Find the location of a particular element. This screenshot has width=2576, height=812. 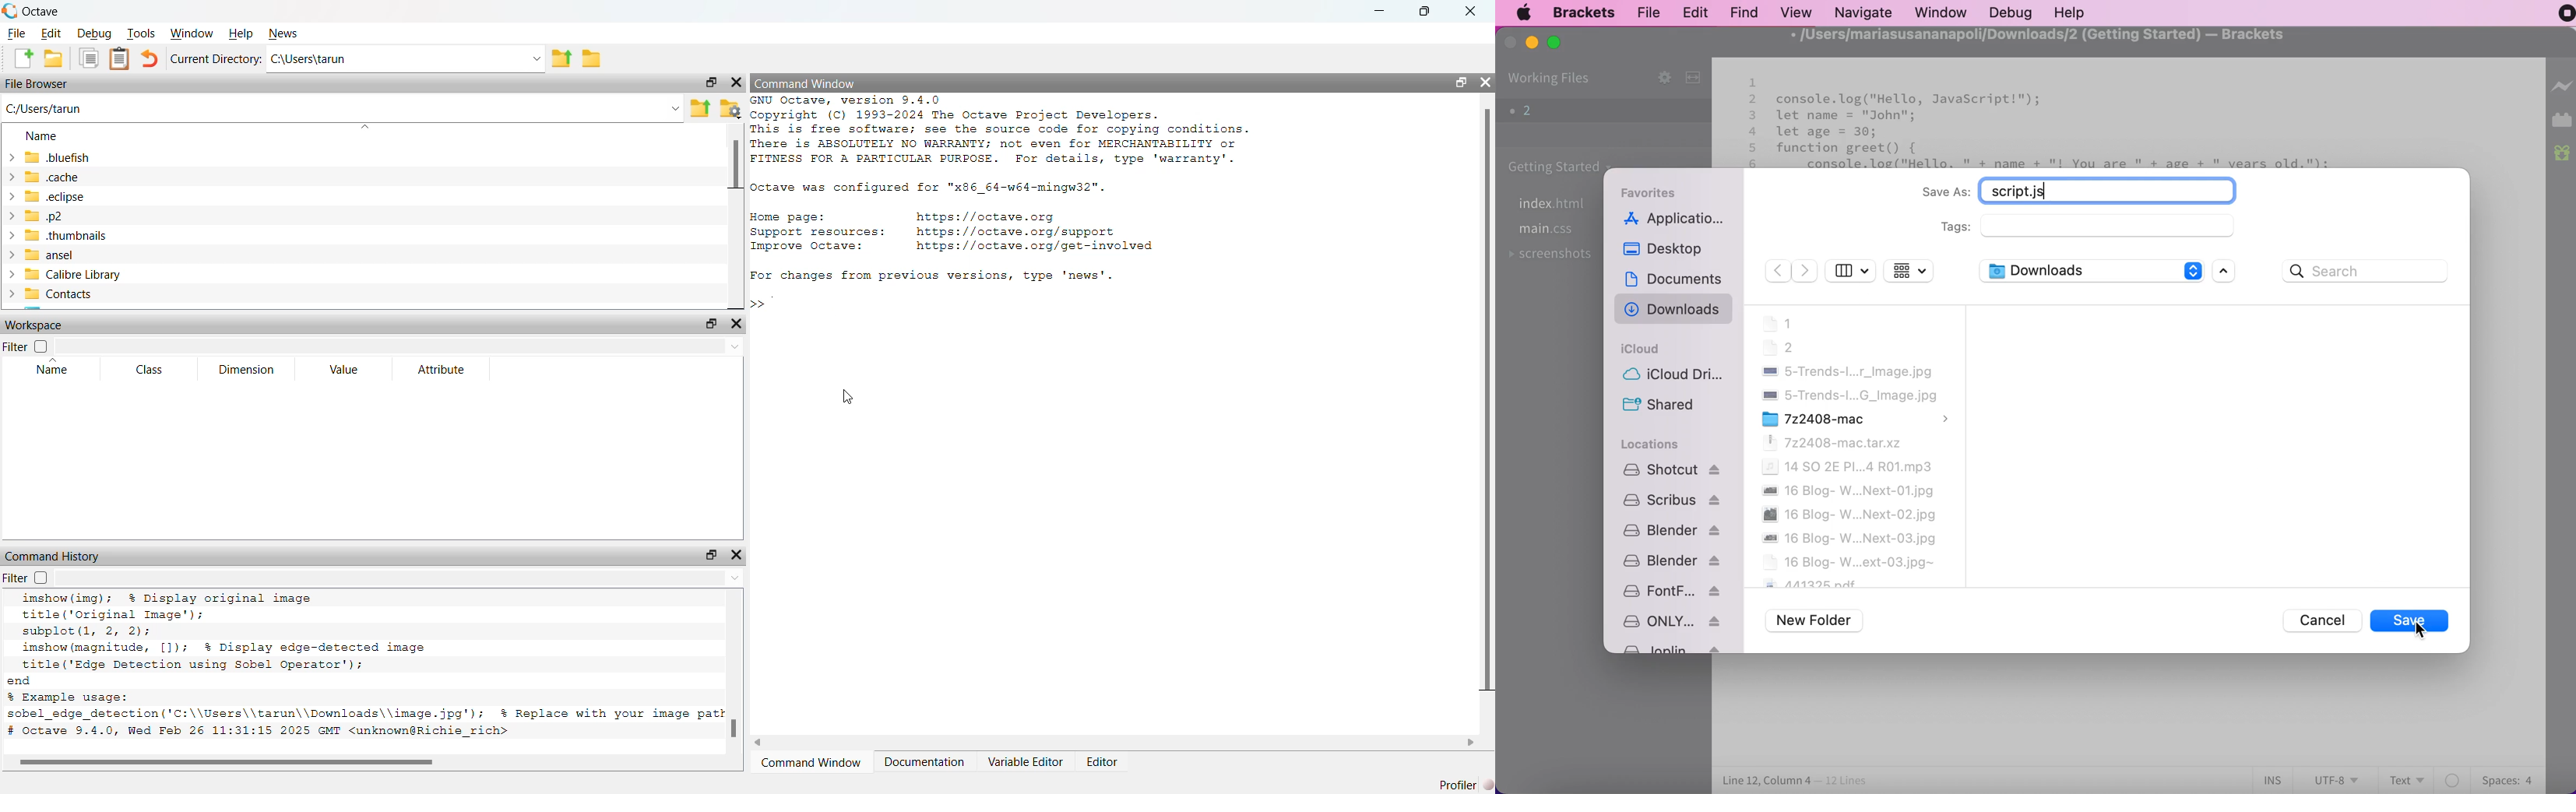

shared is located at coordinates (1671, 406).